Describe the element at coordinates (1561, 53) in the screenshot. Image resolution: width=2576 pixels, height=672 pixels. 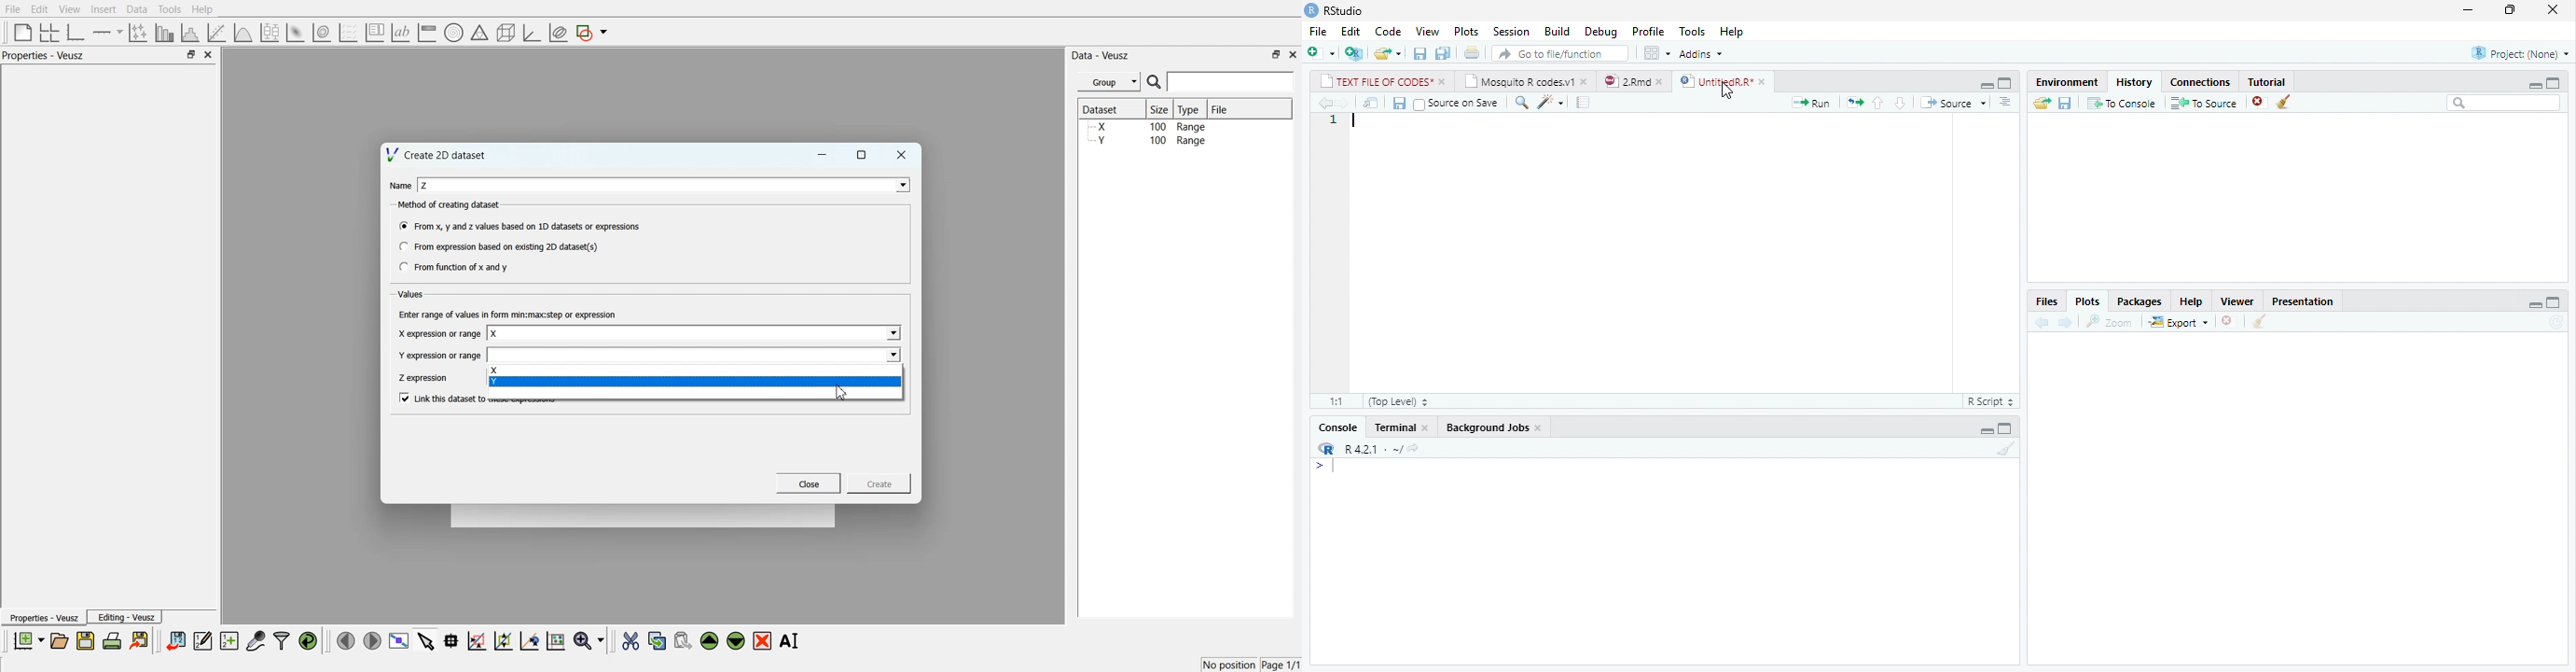
I see `search file` at that location.